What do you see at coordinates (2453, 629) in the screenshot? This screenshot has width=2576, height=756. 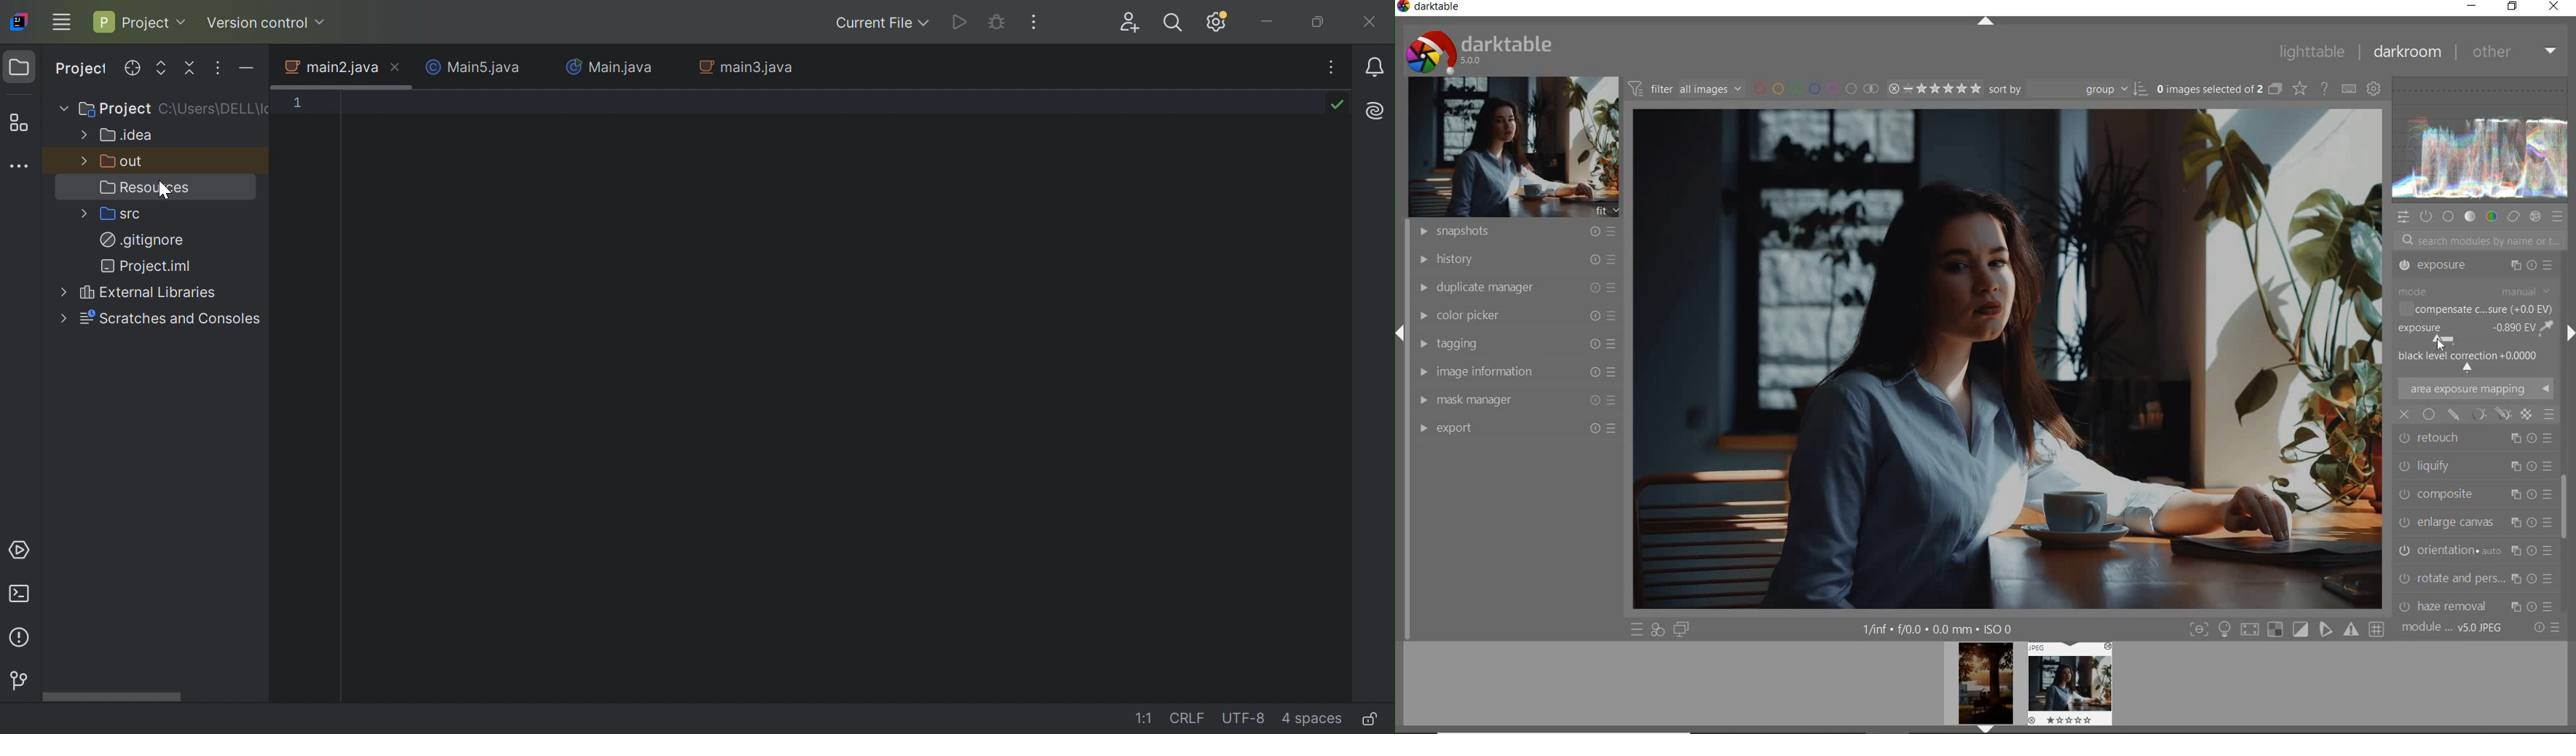 I see `MODULE ORDER` at bounding box center [2453, 629].